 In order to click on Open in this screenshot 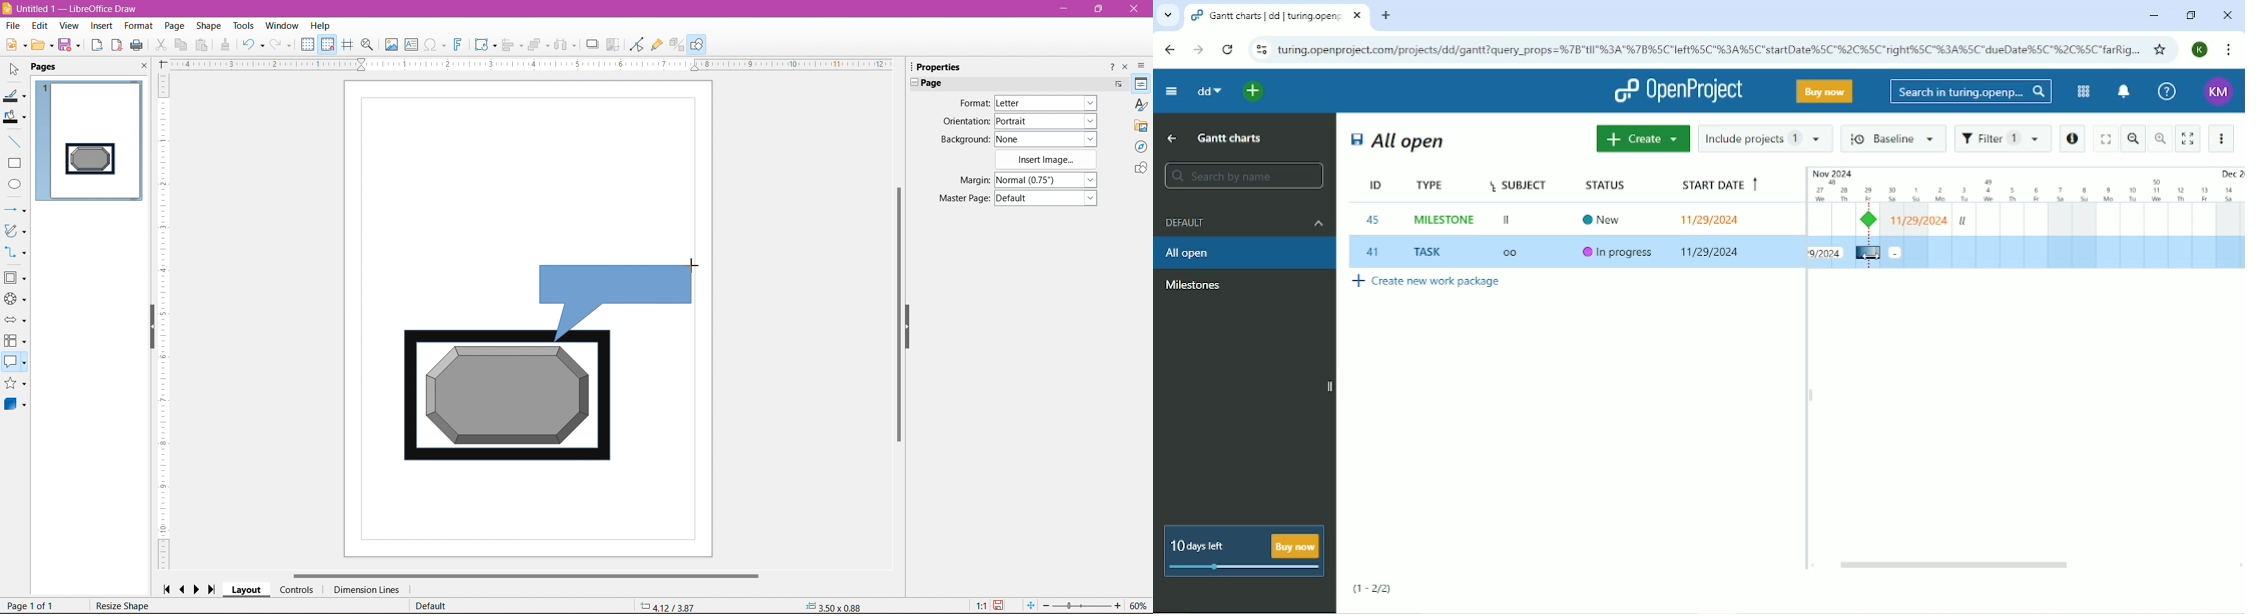, I will do `click(43, 46)`.